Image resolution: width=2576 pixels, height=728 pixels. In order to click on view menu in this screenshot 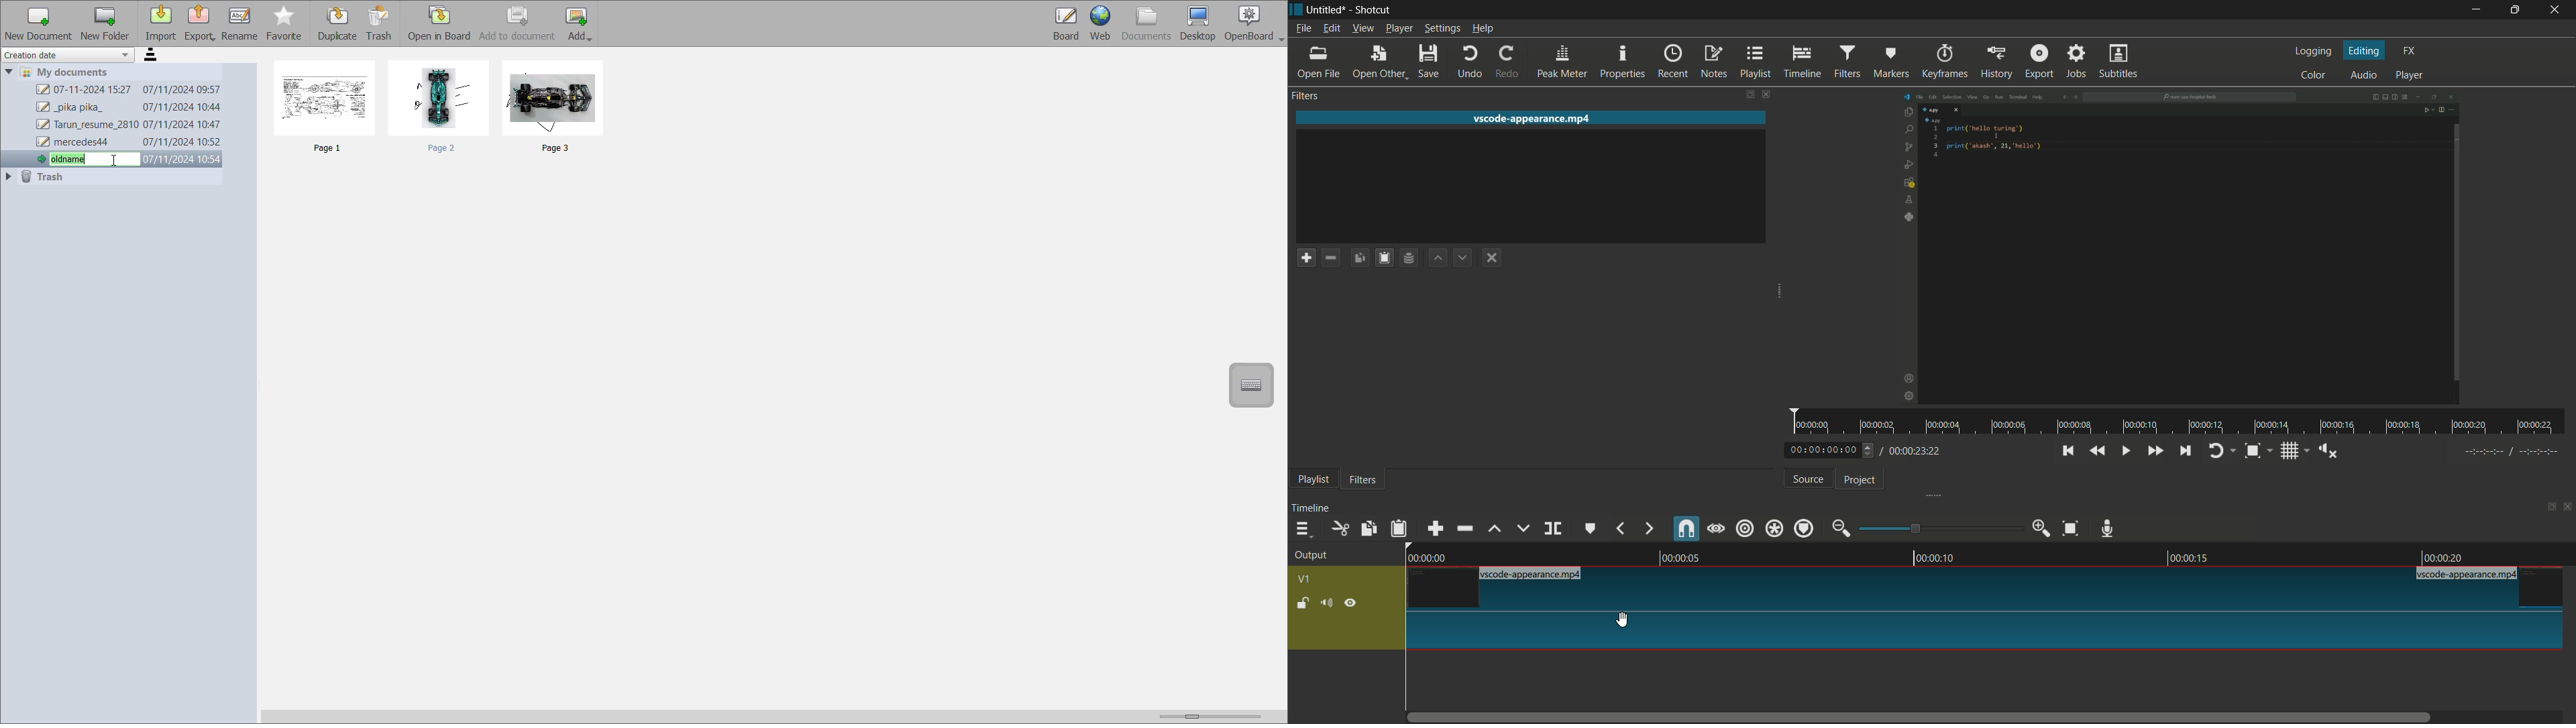, I will do `click(1362, 29)`.